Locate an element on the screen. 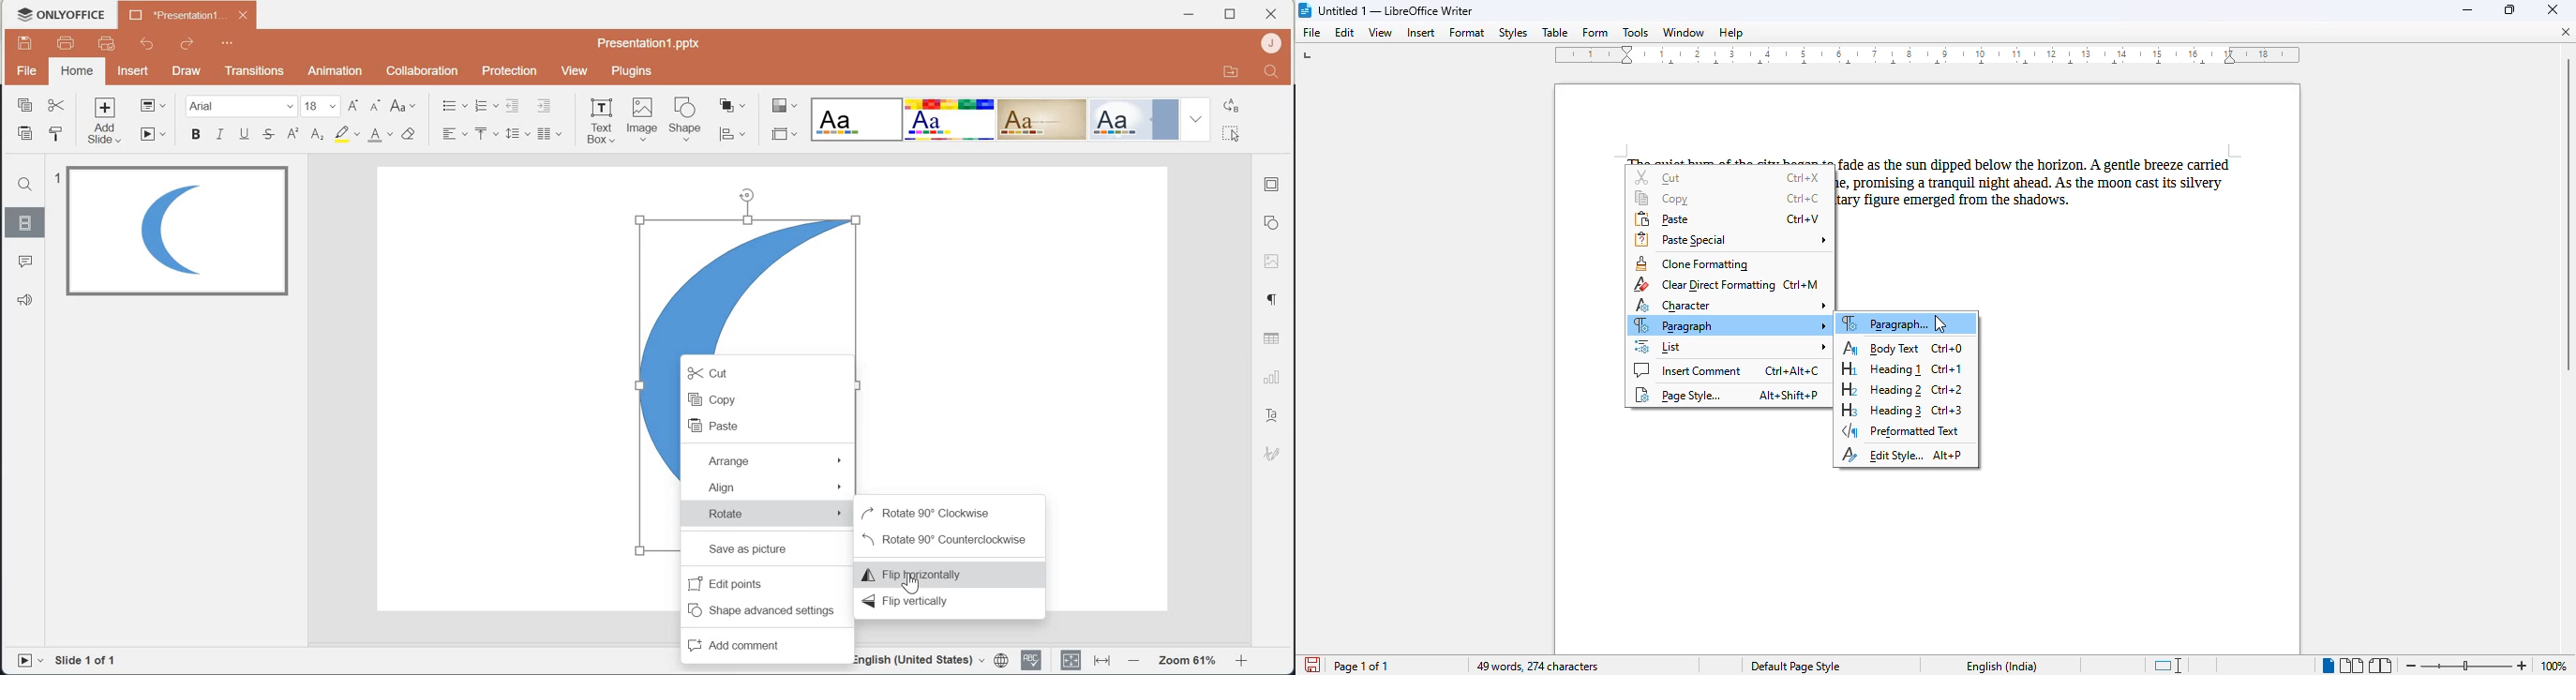  book view is located at coordinates (2381, 666).